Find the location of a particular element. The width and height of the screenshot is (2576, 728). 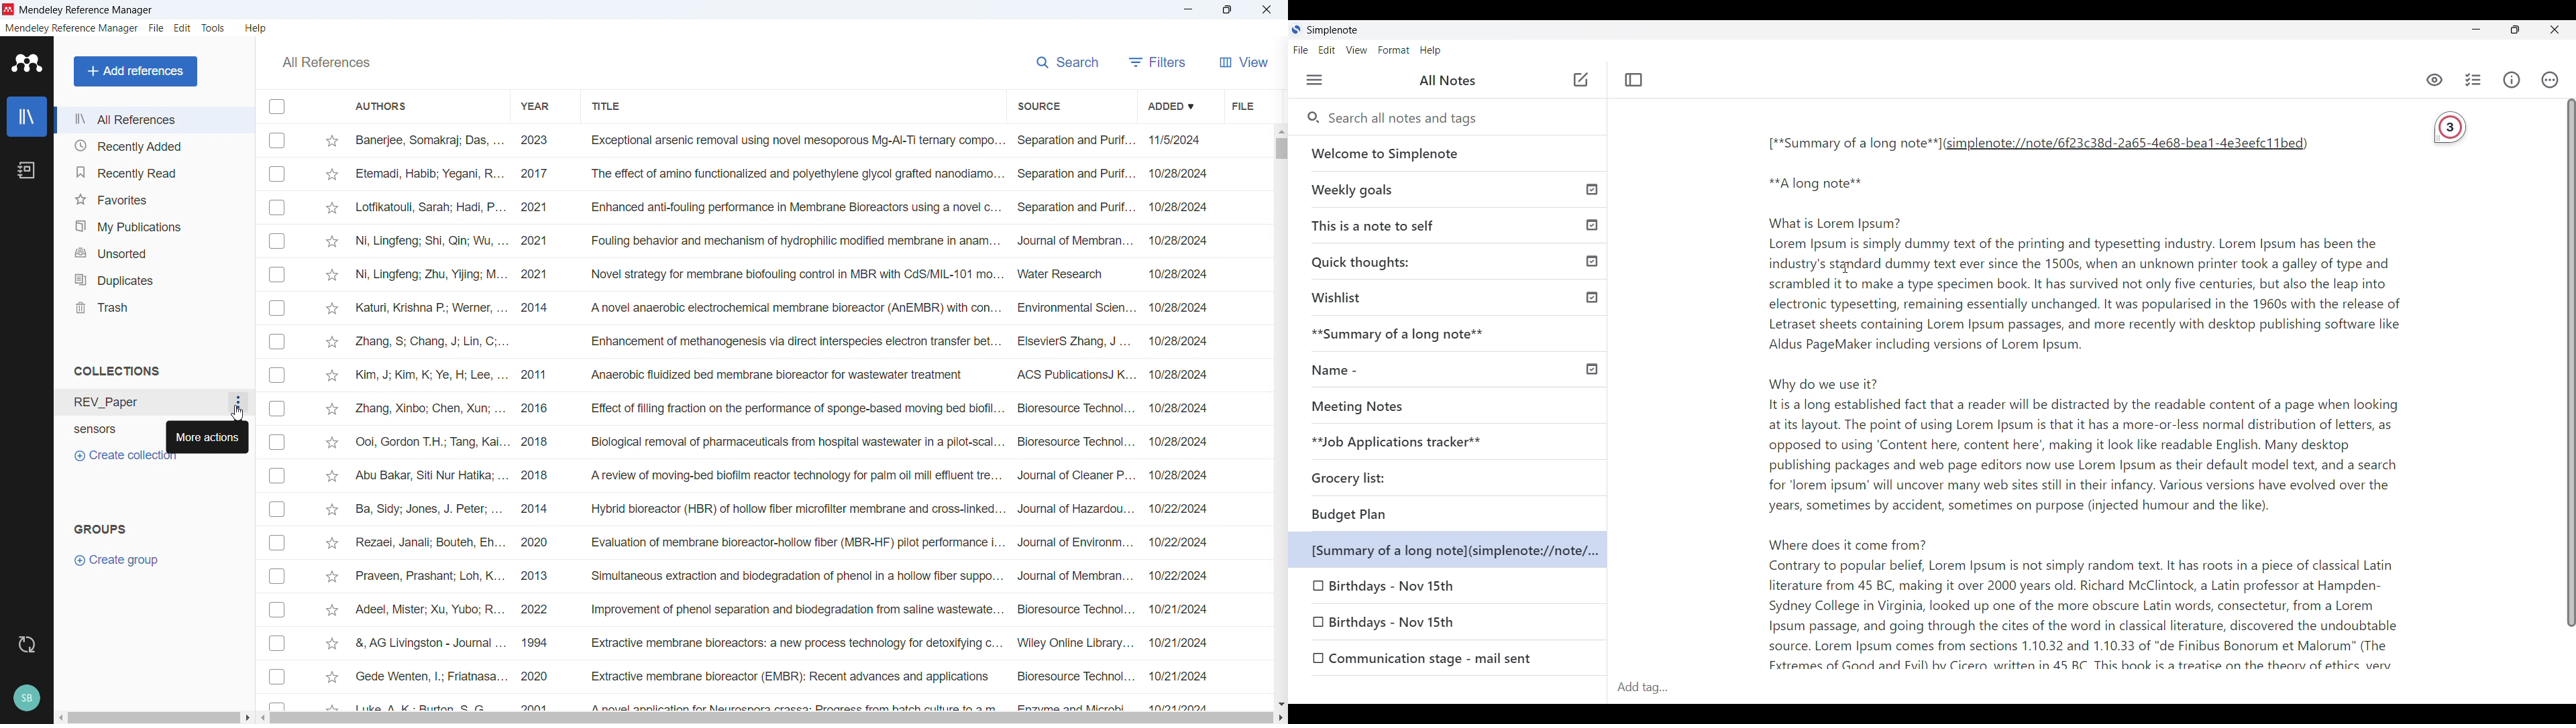

All references is located at coordinates (325, 62).